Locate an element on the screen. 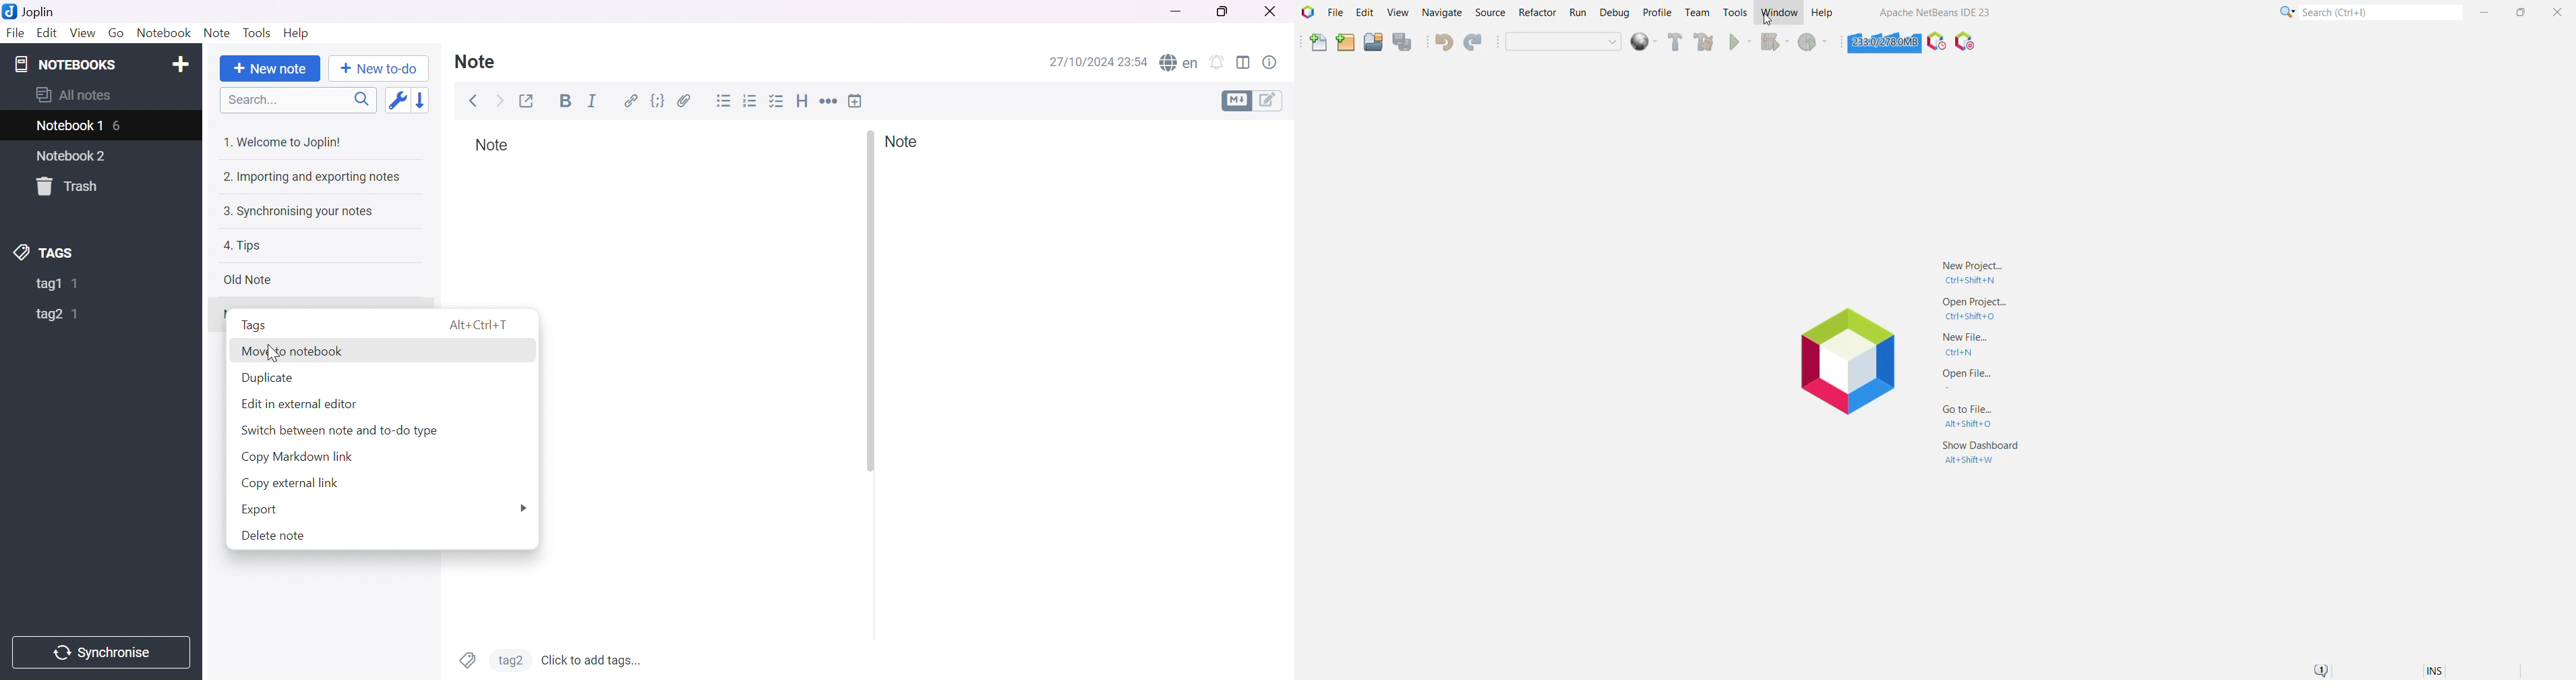  tag1 is located at coordinates (47, 285).